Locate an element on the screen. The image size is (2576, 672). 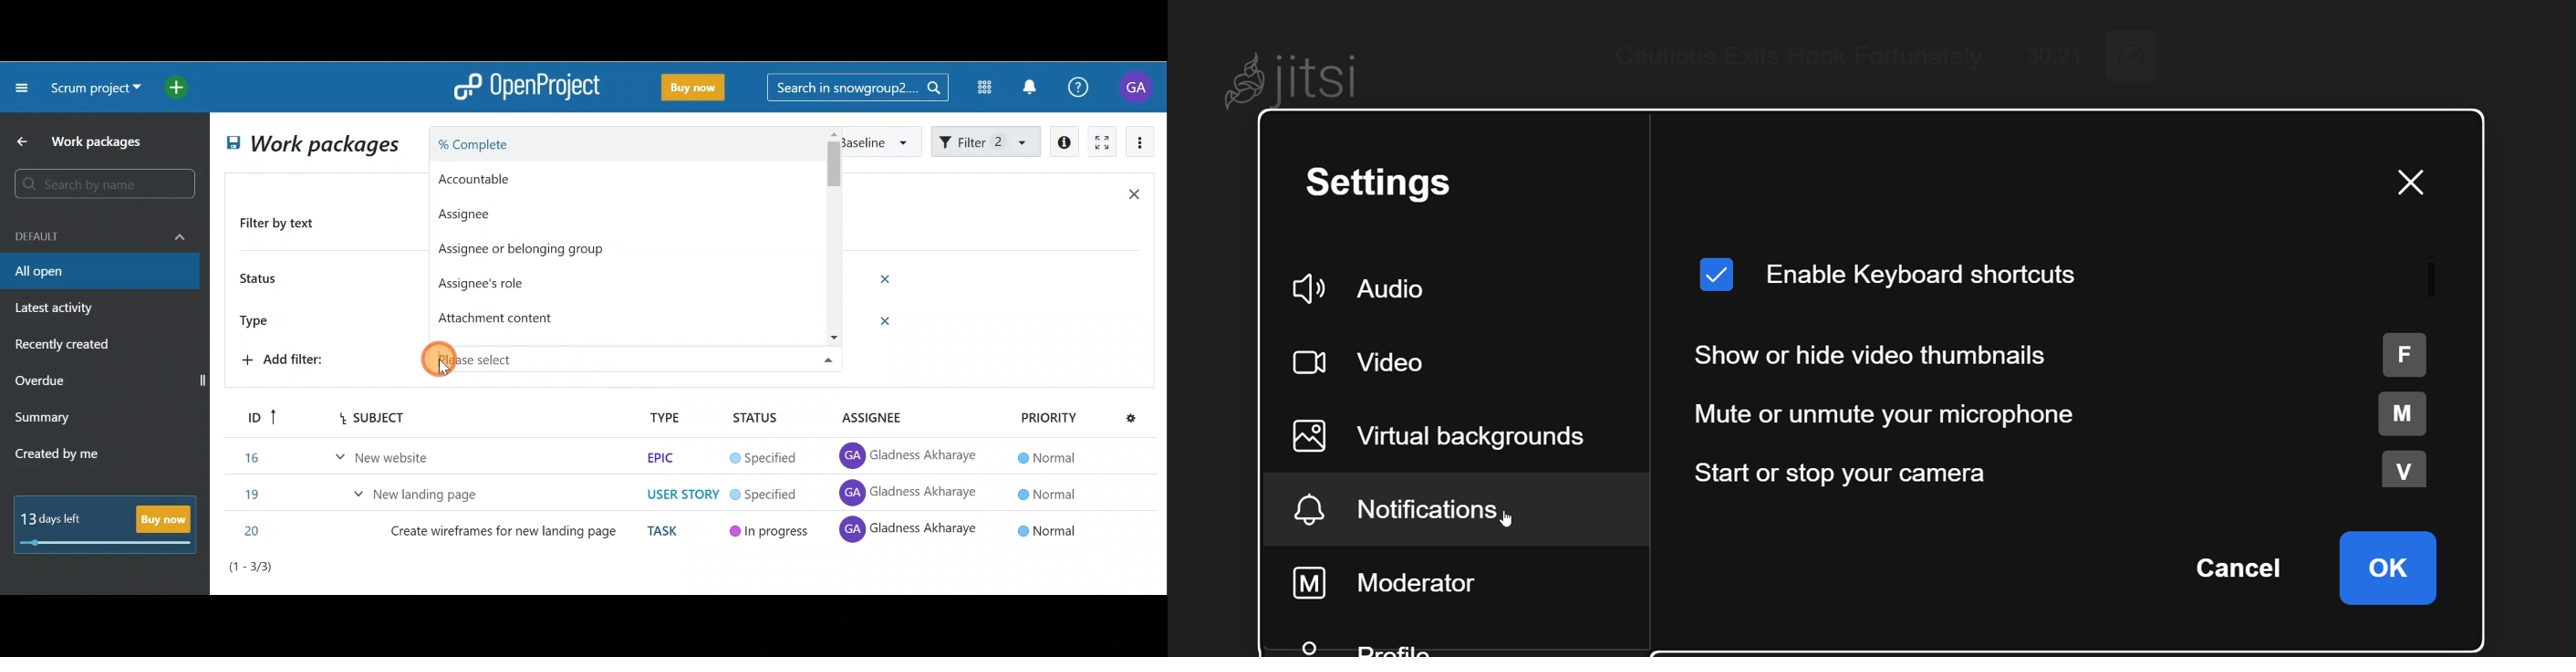
Default is located at coordinates (100, 235).